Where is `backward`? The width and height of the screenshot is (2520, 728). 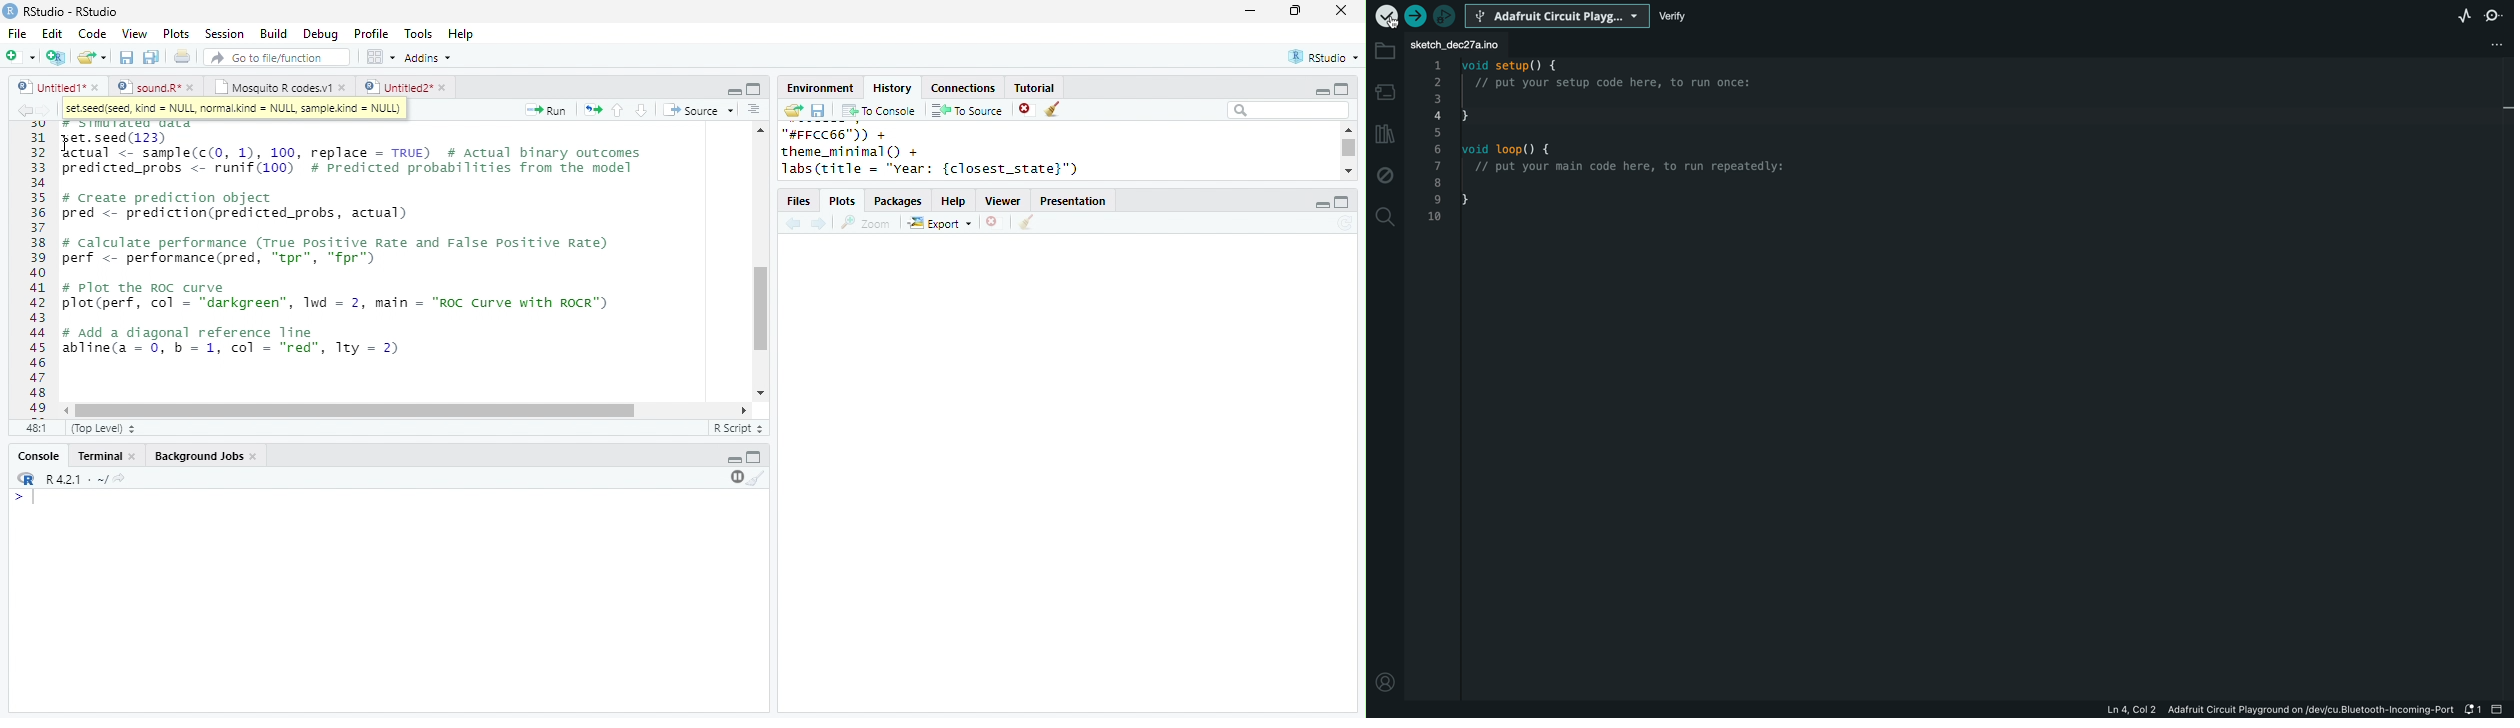 backward is located at coordinates (24, 110).